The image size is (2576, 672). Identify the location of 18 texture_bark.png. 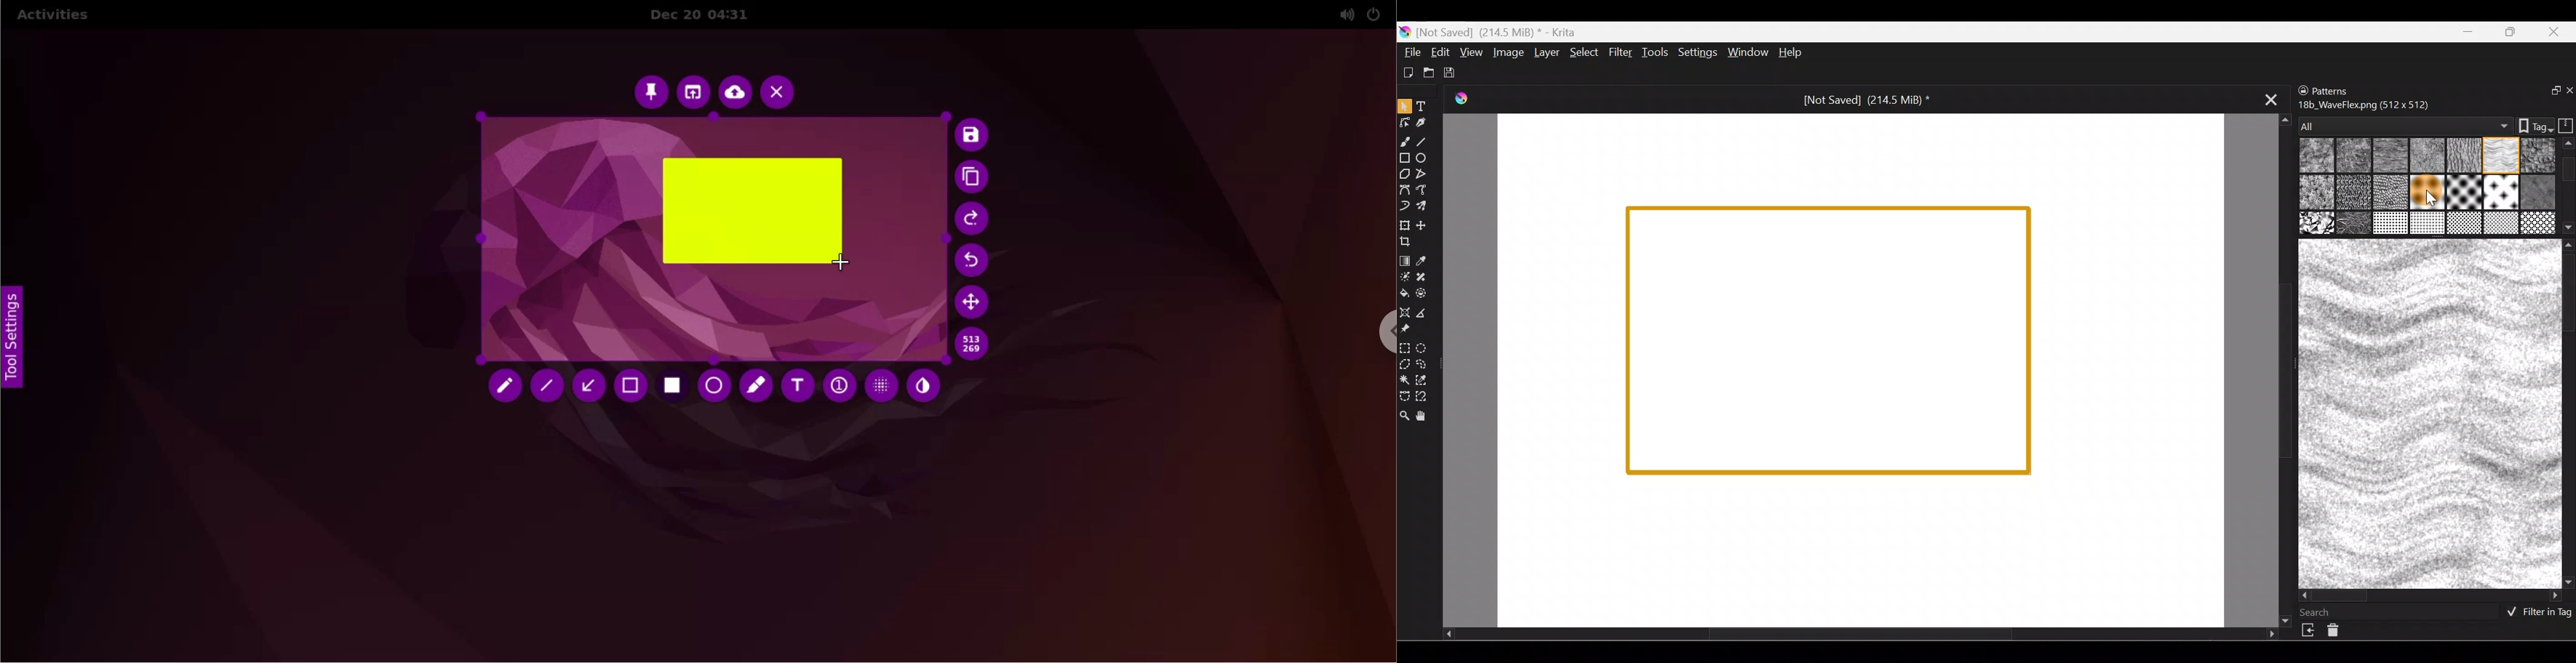
(2466, 224).